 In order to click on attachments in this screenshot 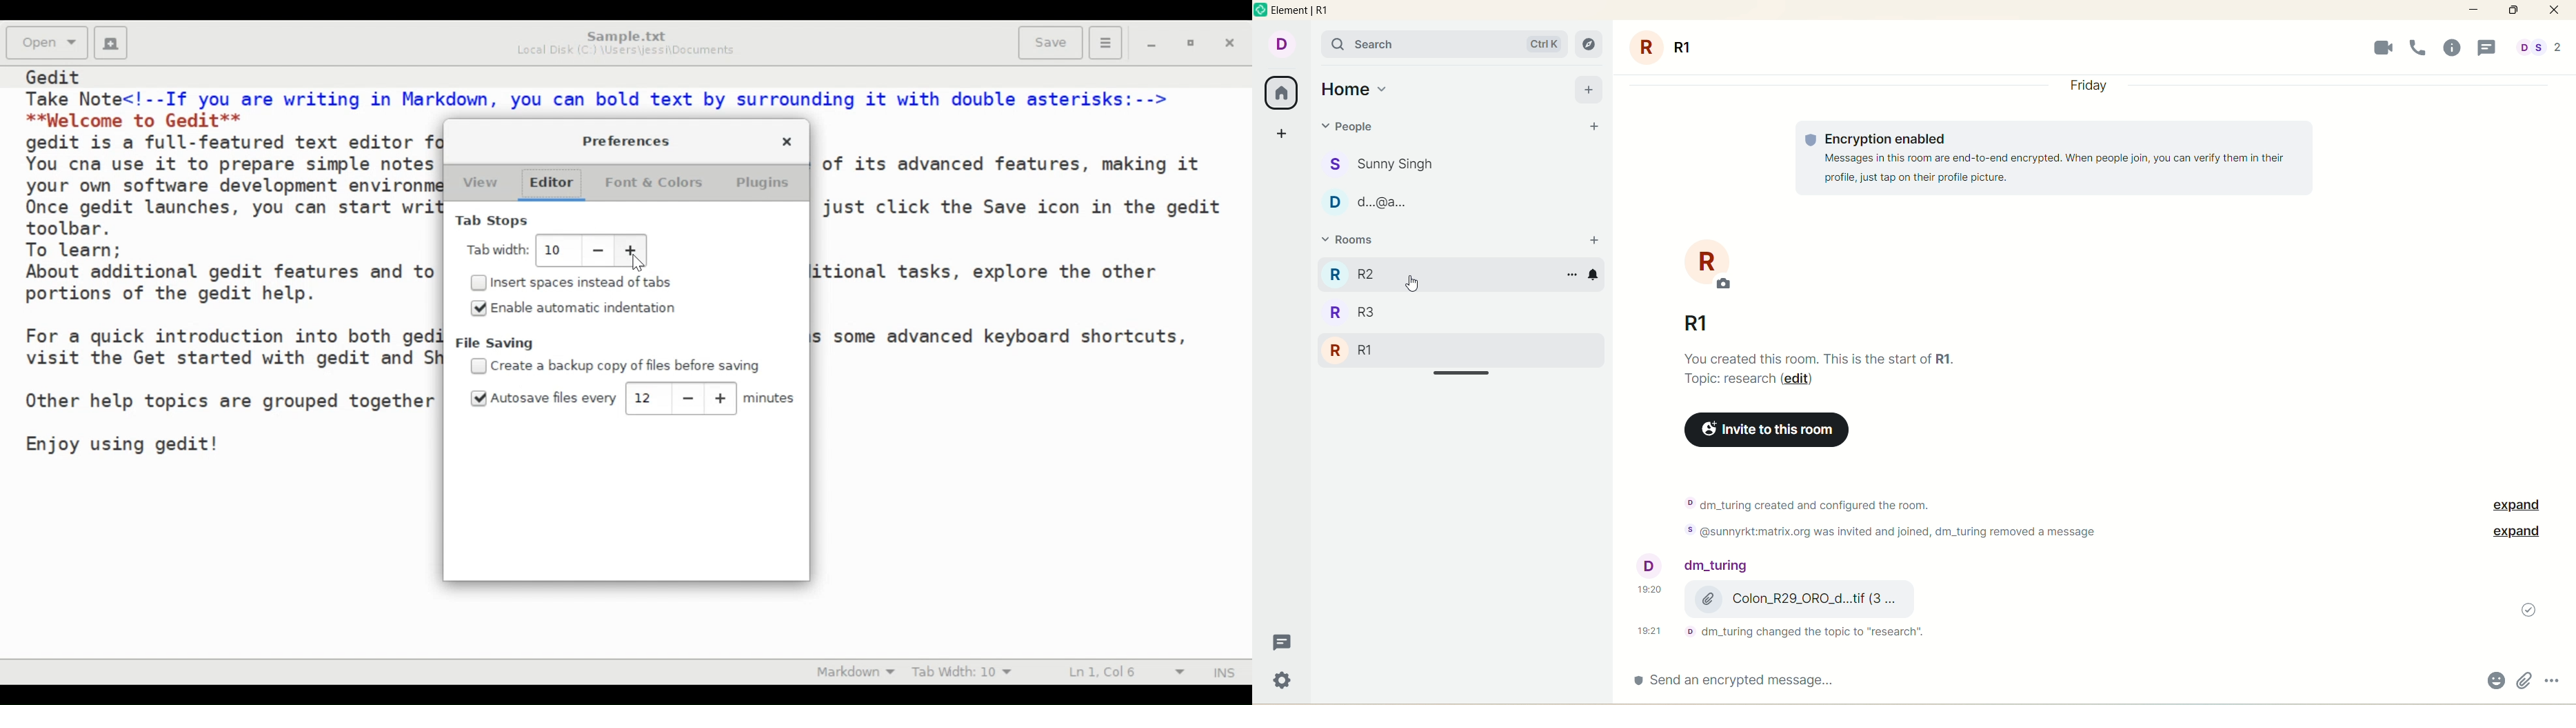, I will do `click(2524, 681)`.